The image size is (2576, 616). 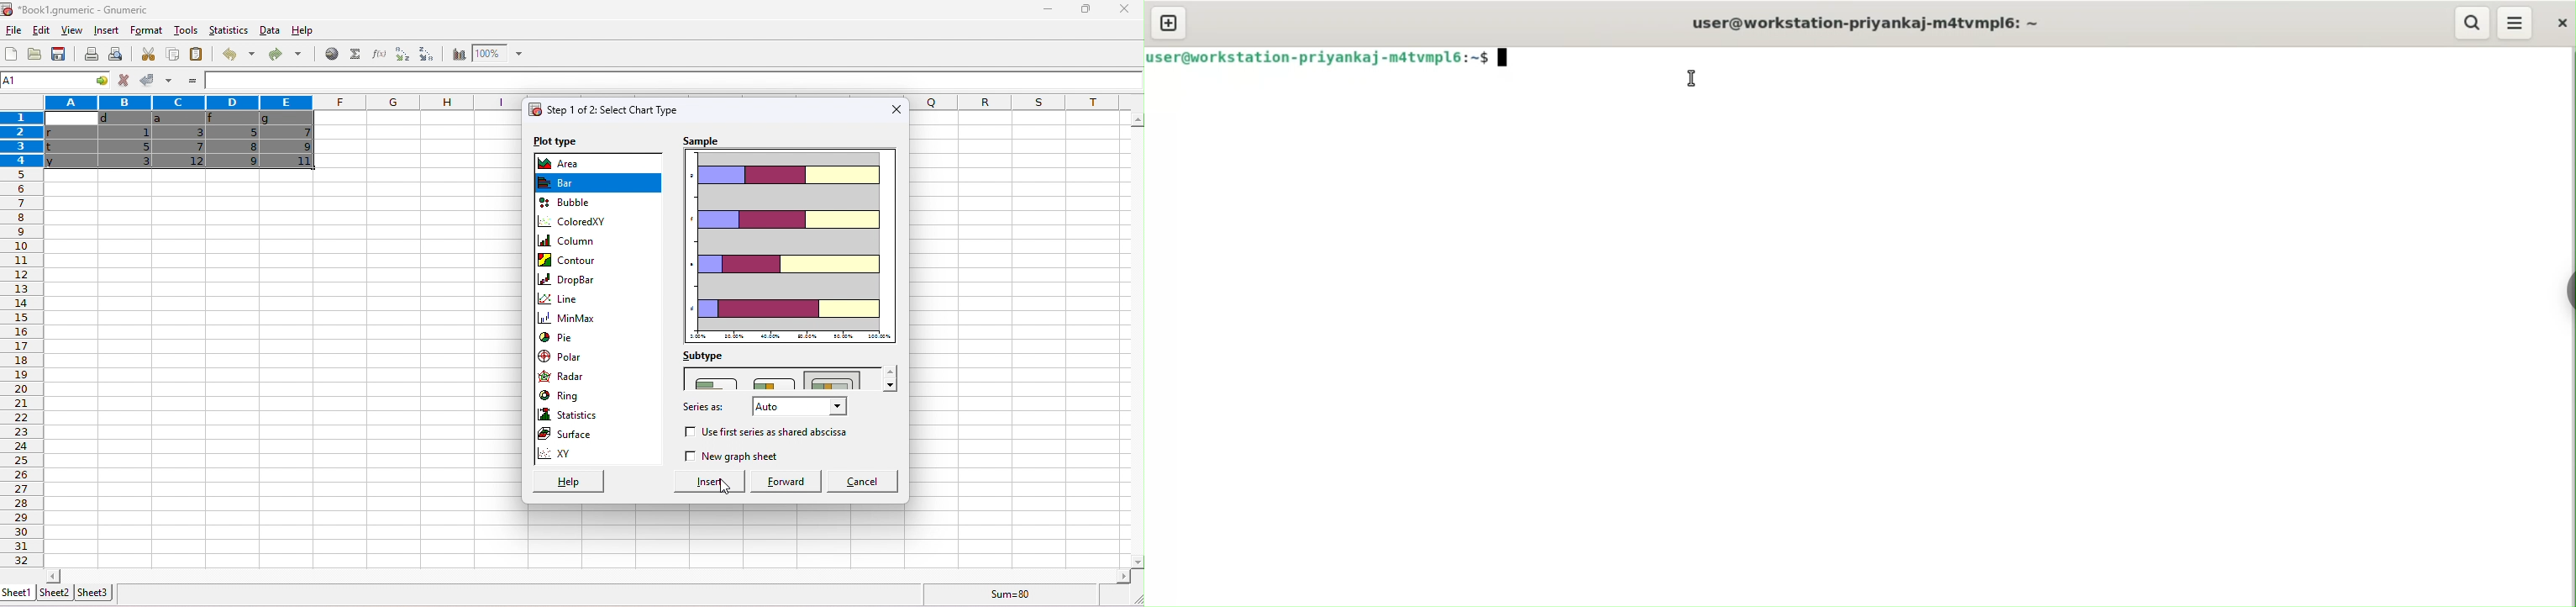 What do you see at coordinates (2475, 23) in the screenshot?
I see `search` at bounding box center [2475, 23].